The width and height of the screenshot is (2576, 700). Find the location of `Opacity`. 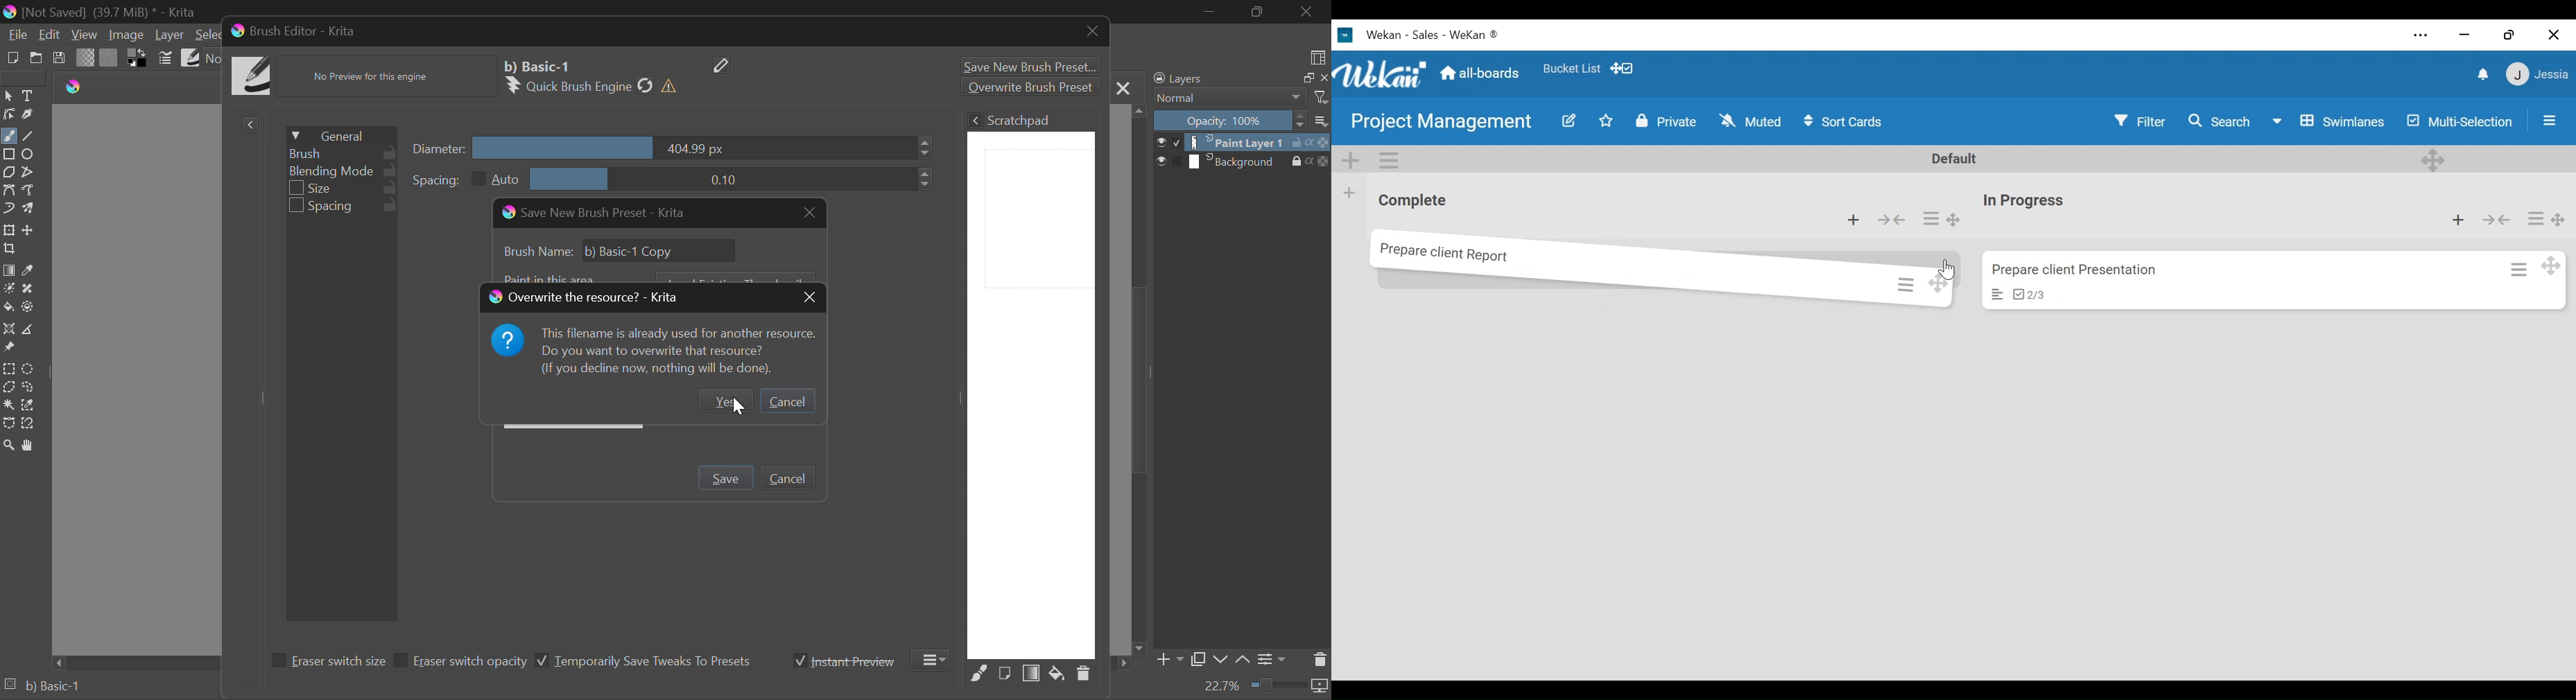

Opacity is located at coordinates (1241, 121).